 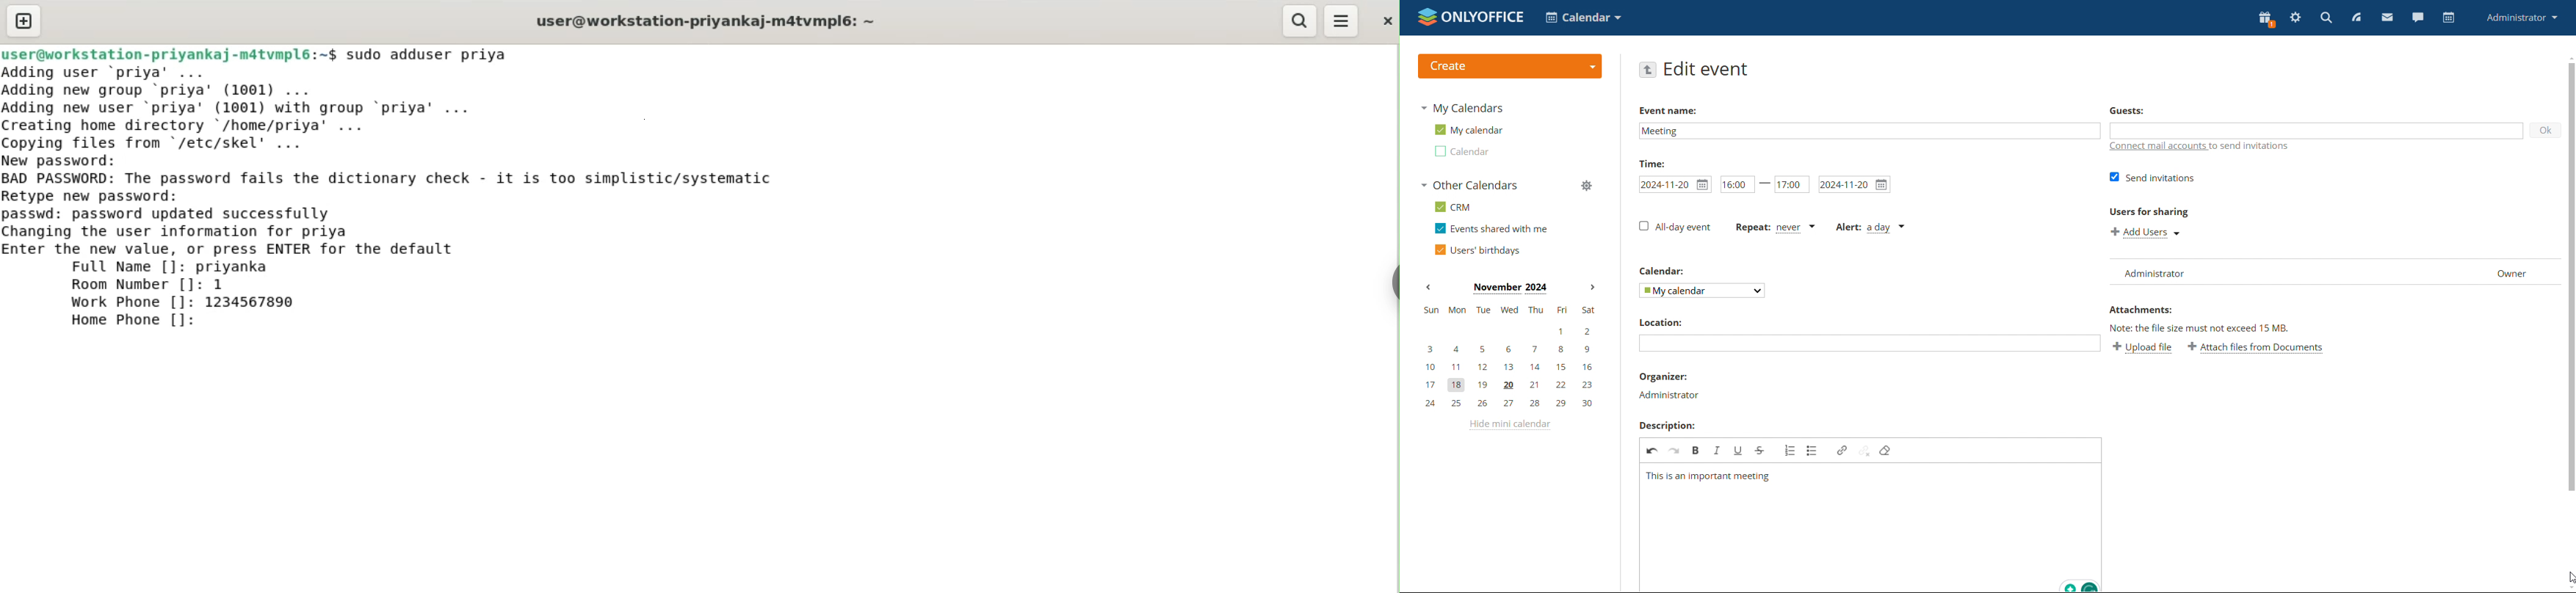 What do you see at coordinates (2571, 276) in the screenshot?
I see `scrollbar` at bounding box center [2571, 276].